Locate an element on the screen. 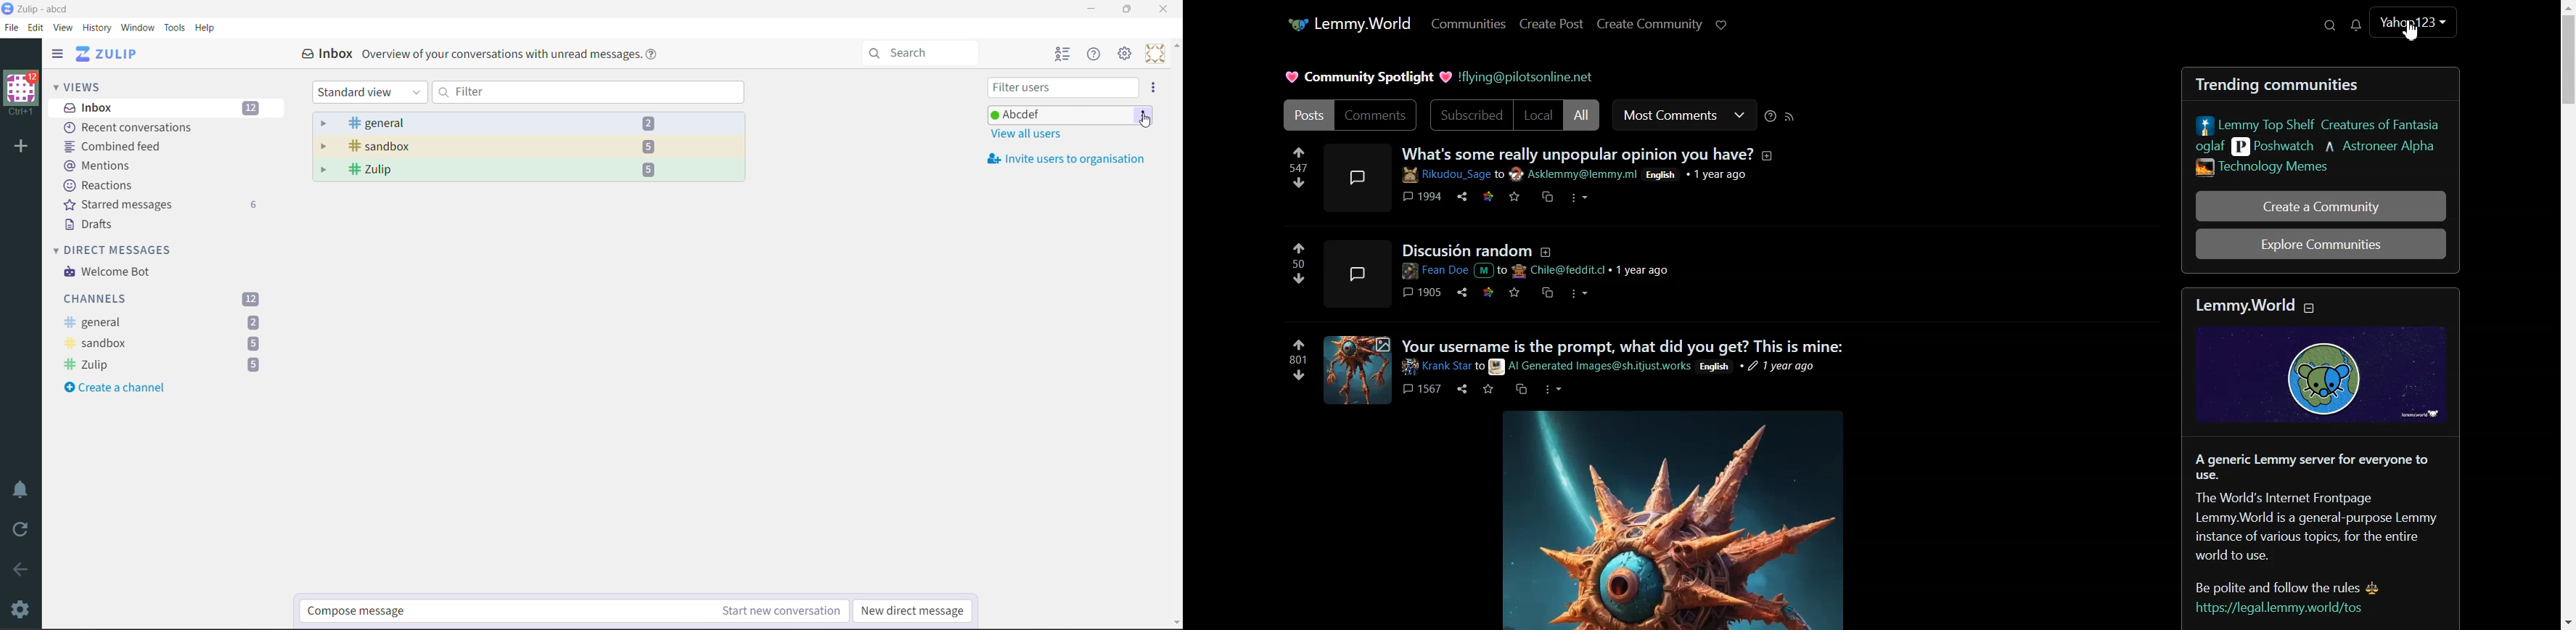 This screenshot has width=2576, height=644. general -unread messages count is located at coordinates (164, 322).